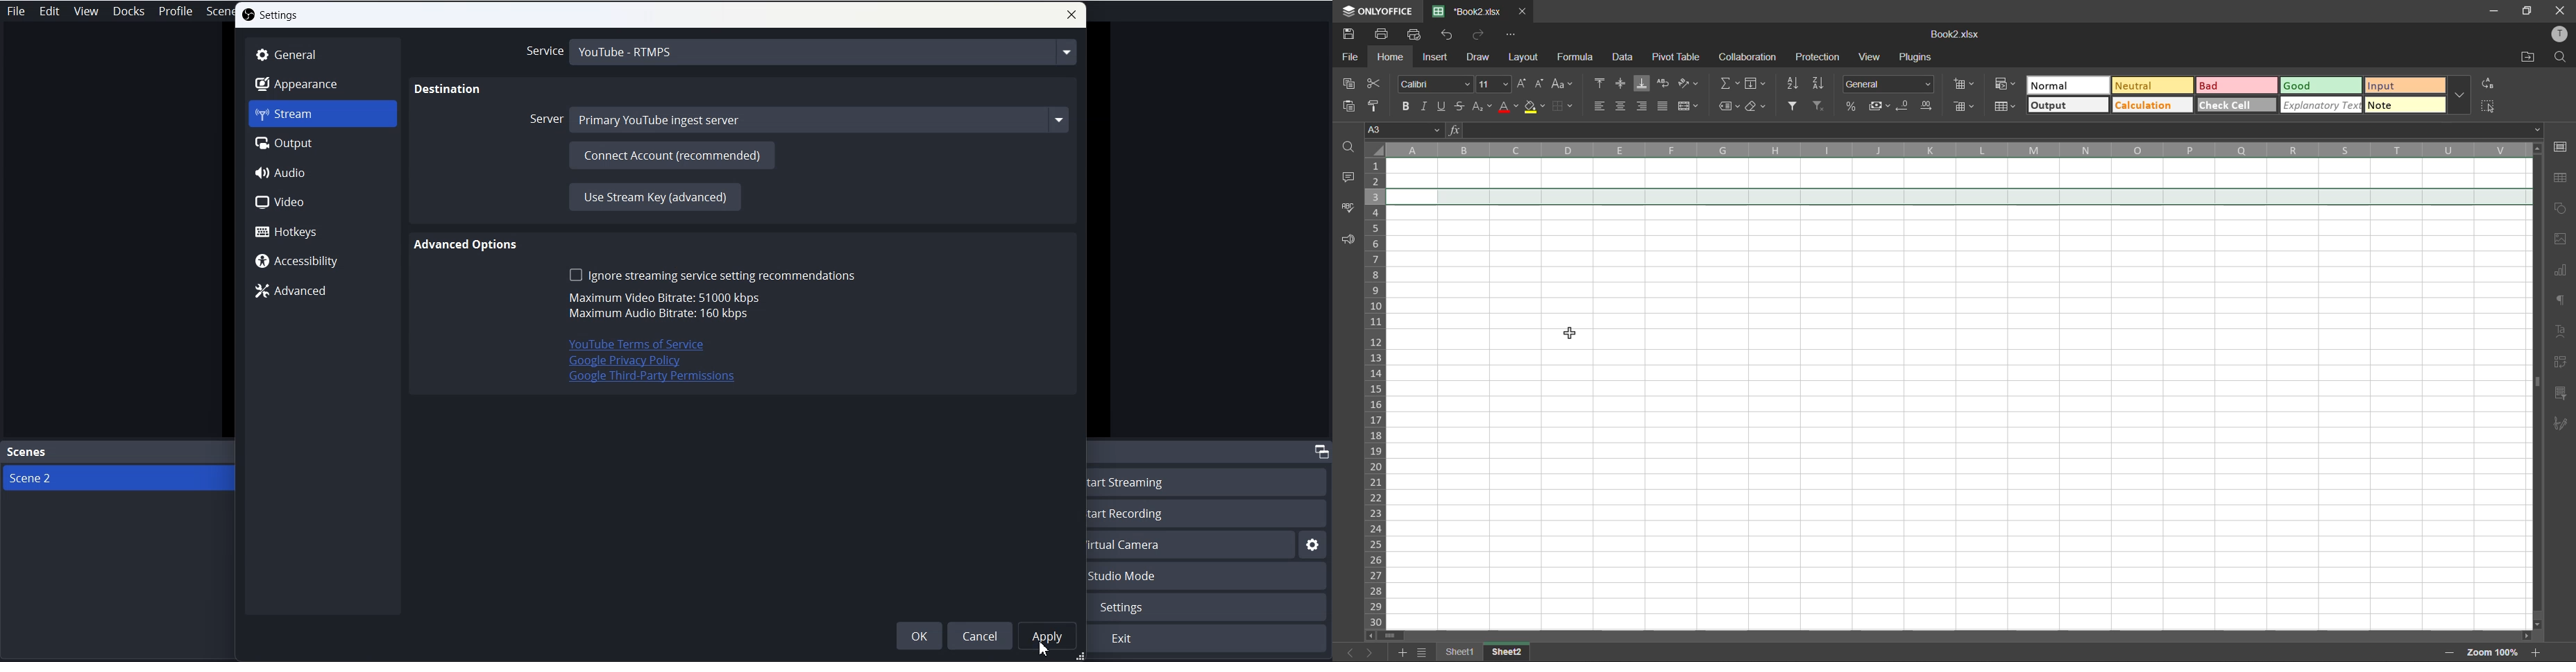 The image size is (2576, 672). I want to click on signature, so click(2562, 424).